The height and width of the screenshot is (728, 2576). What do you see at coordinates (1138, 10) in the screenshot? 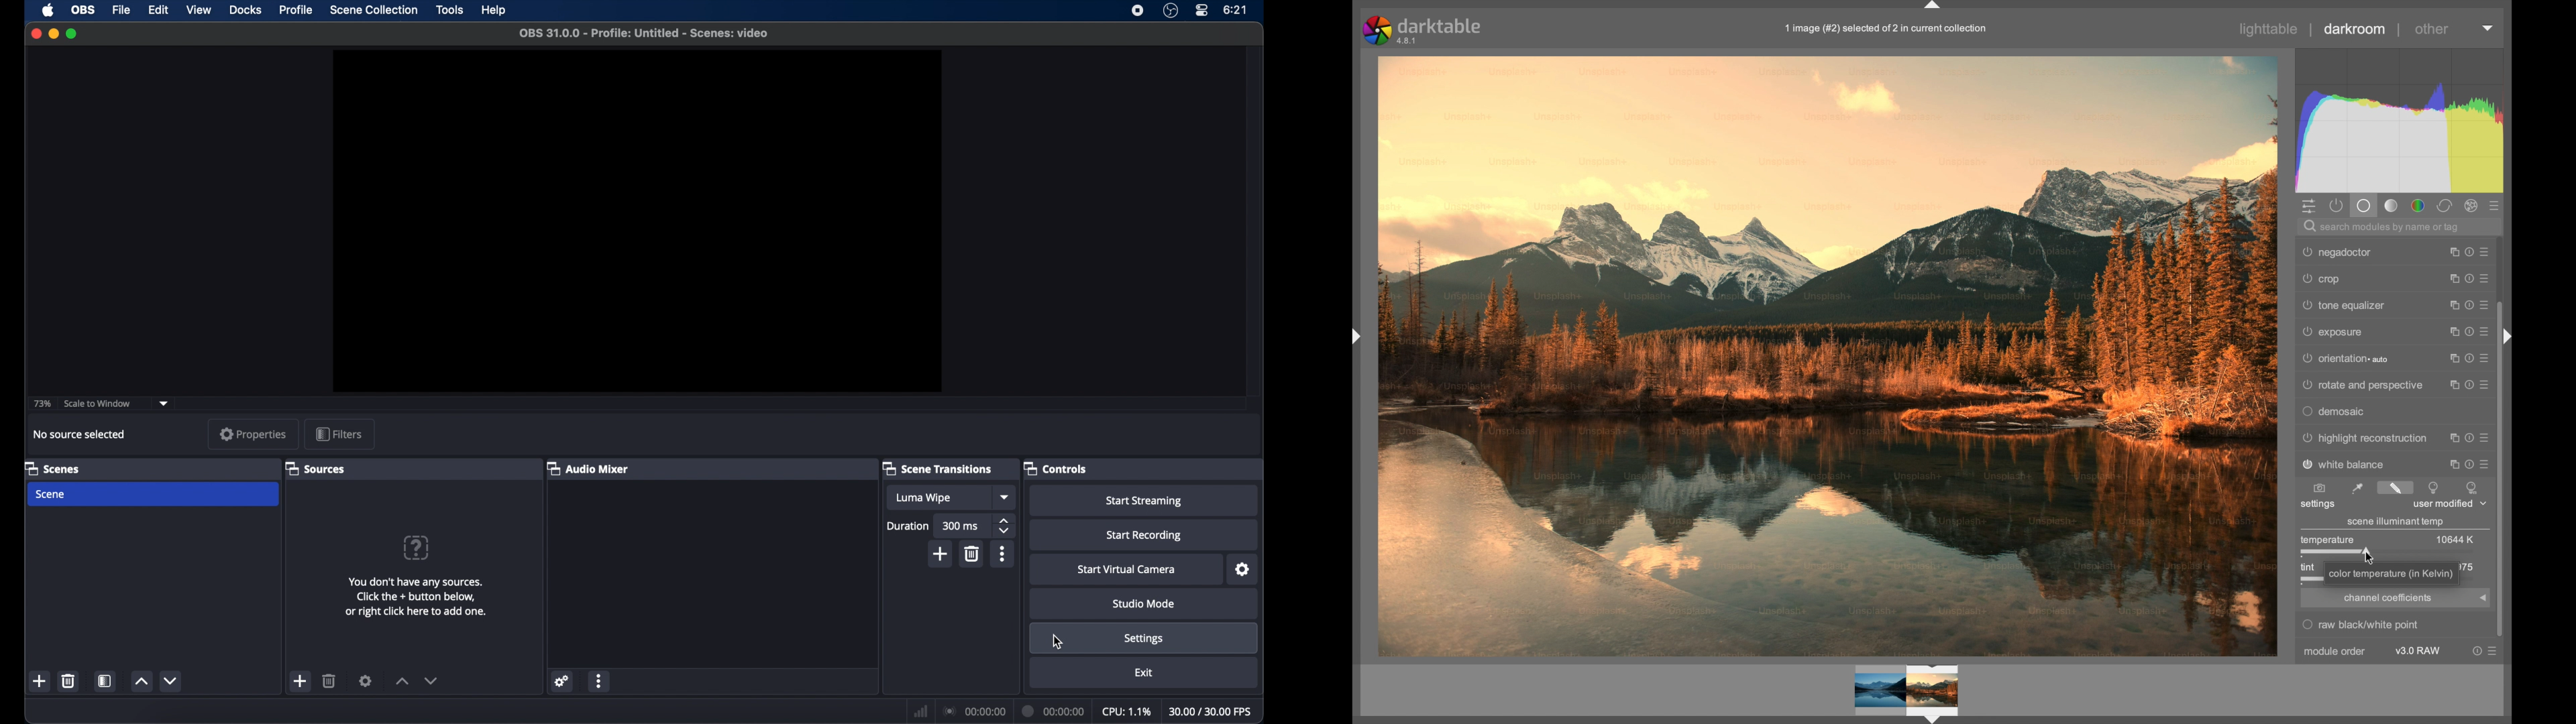
I see `screen recorder icon` at bounding box center [1138, 10].